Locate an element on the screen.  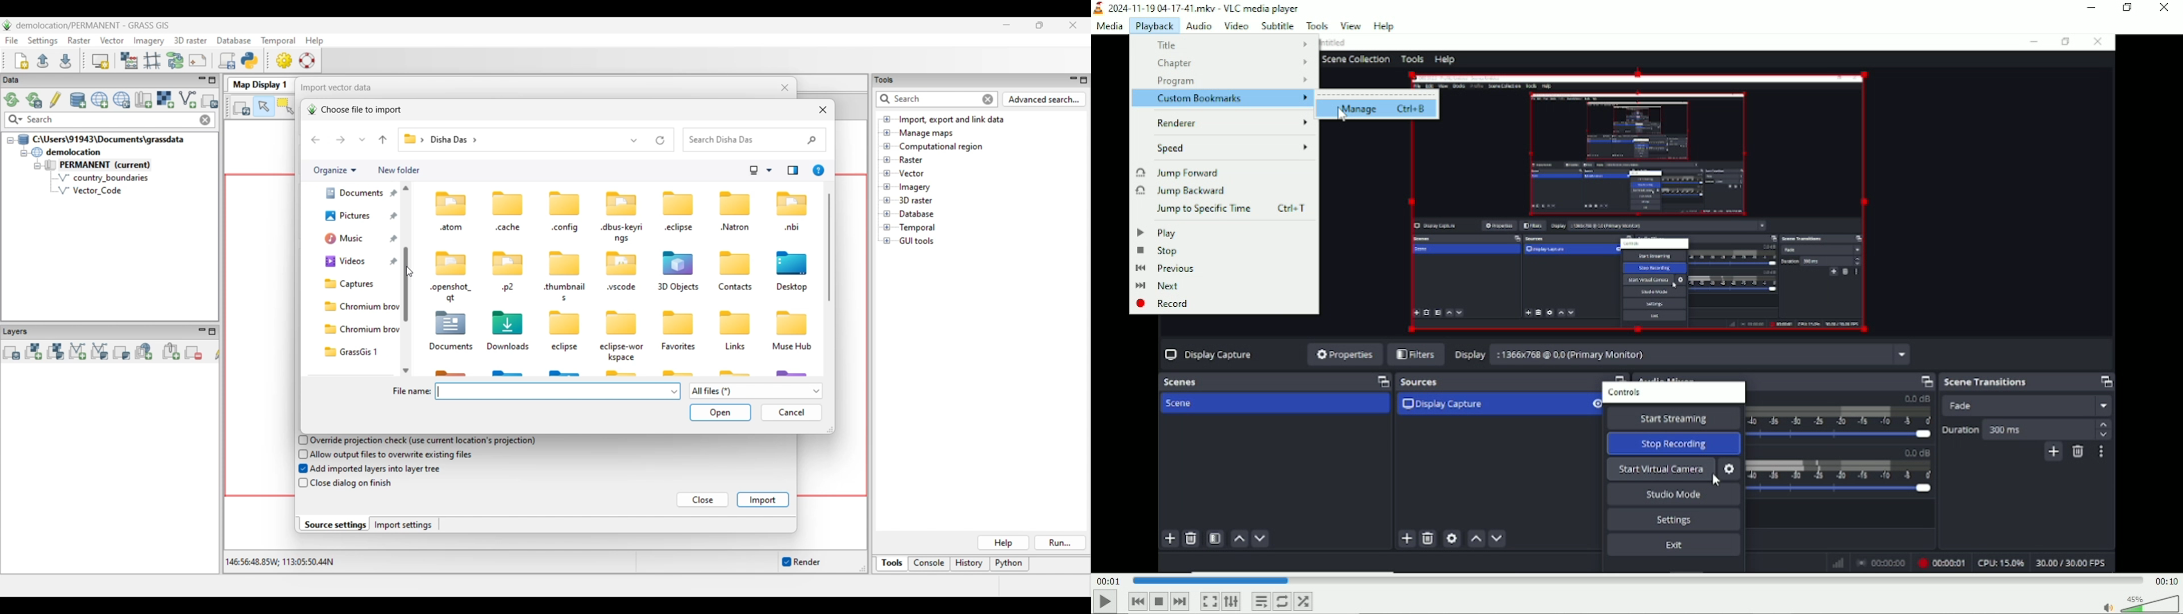
Cursor is located at coordinates (1343, 116).